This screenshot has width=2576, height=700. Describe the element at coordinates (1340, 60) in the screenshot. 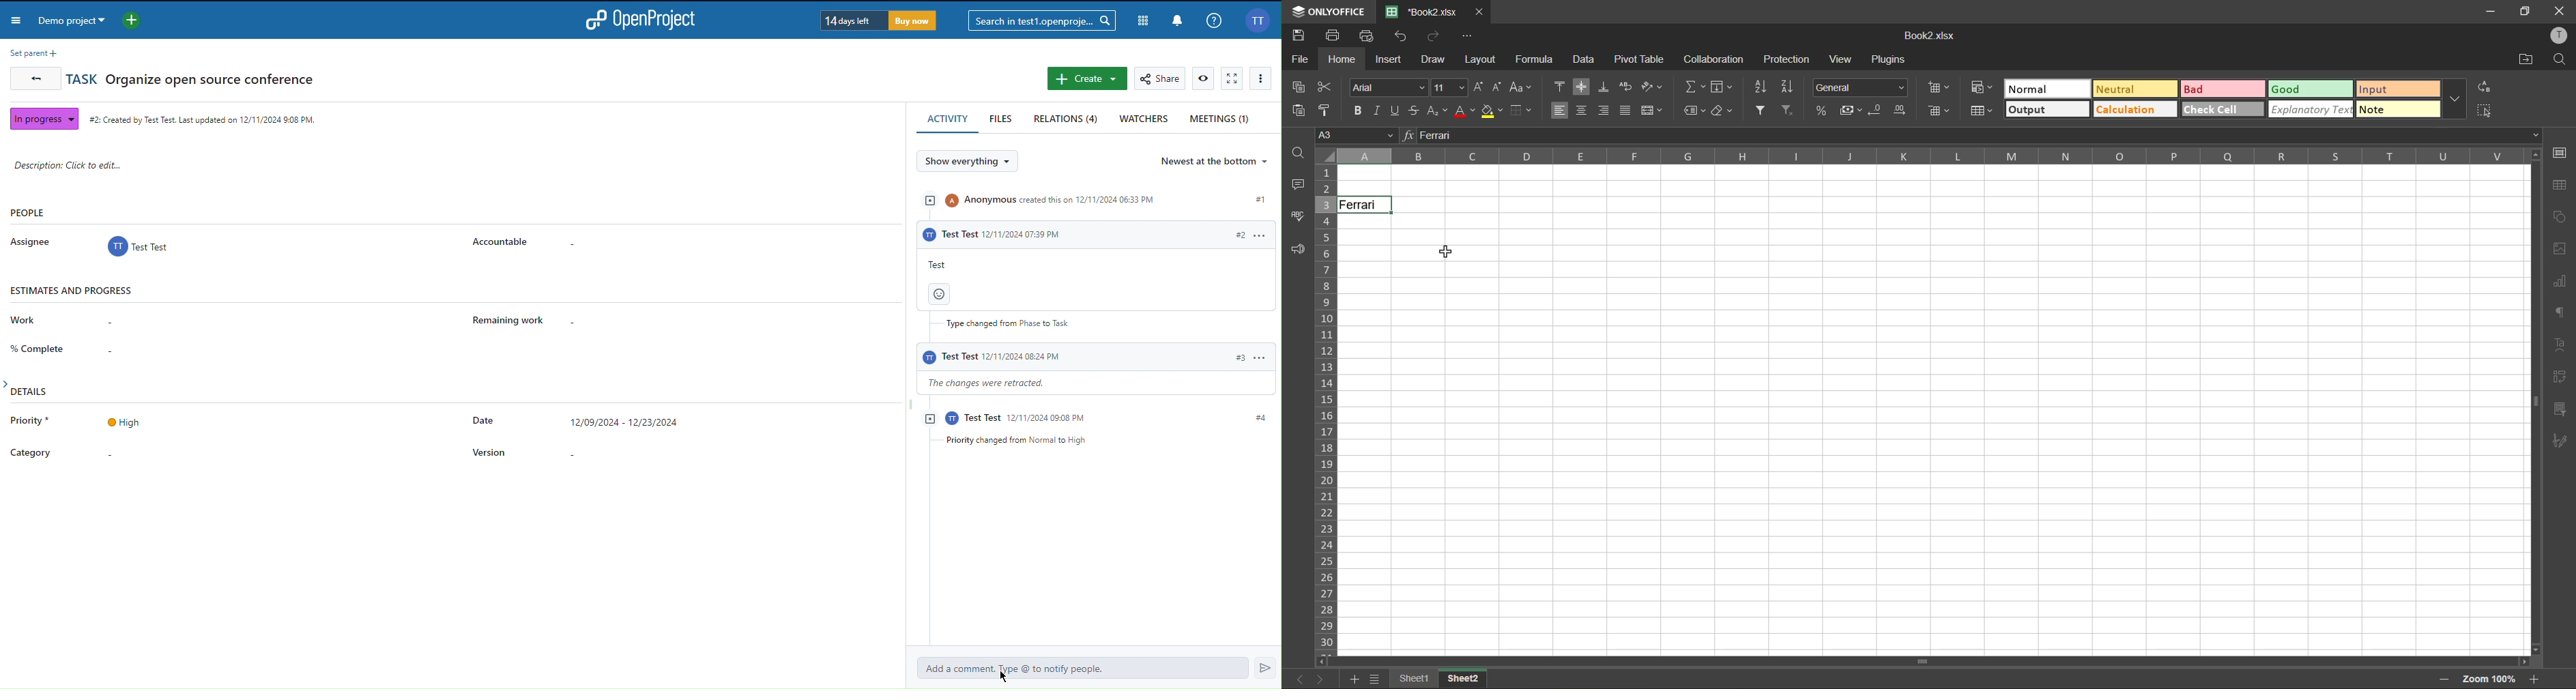

I see `home` at that location.